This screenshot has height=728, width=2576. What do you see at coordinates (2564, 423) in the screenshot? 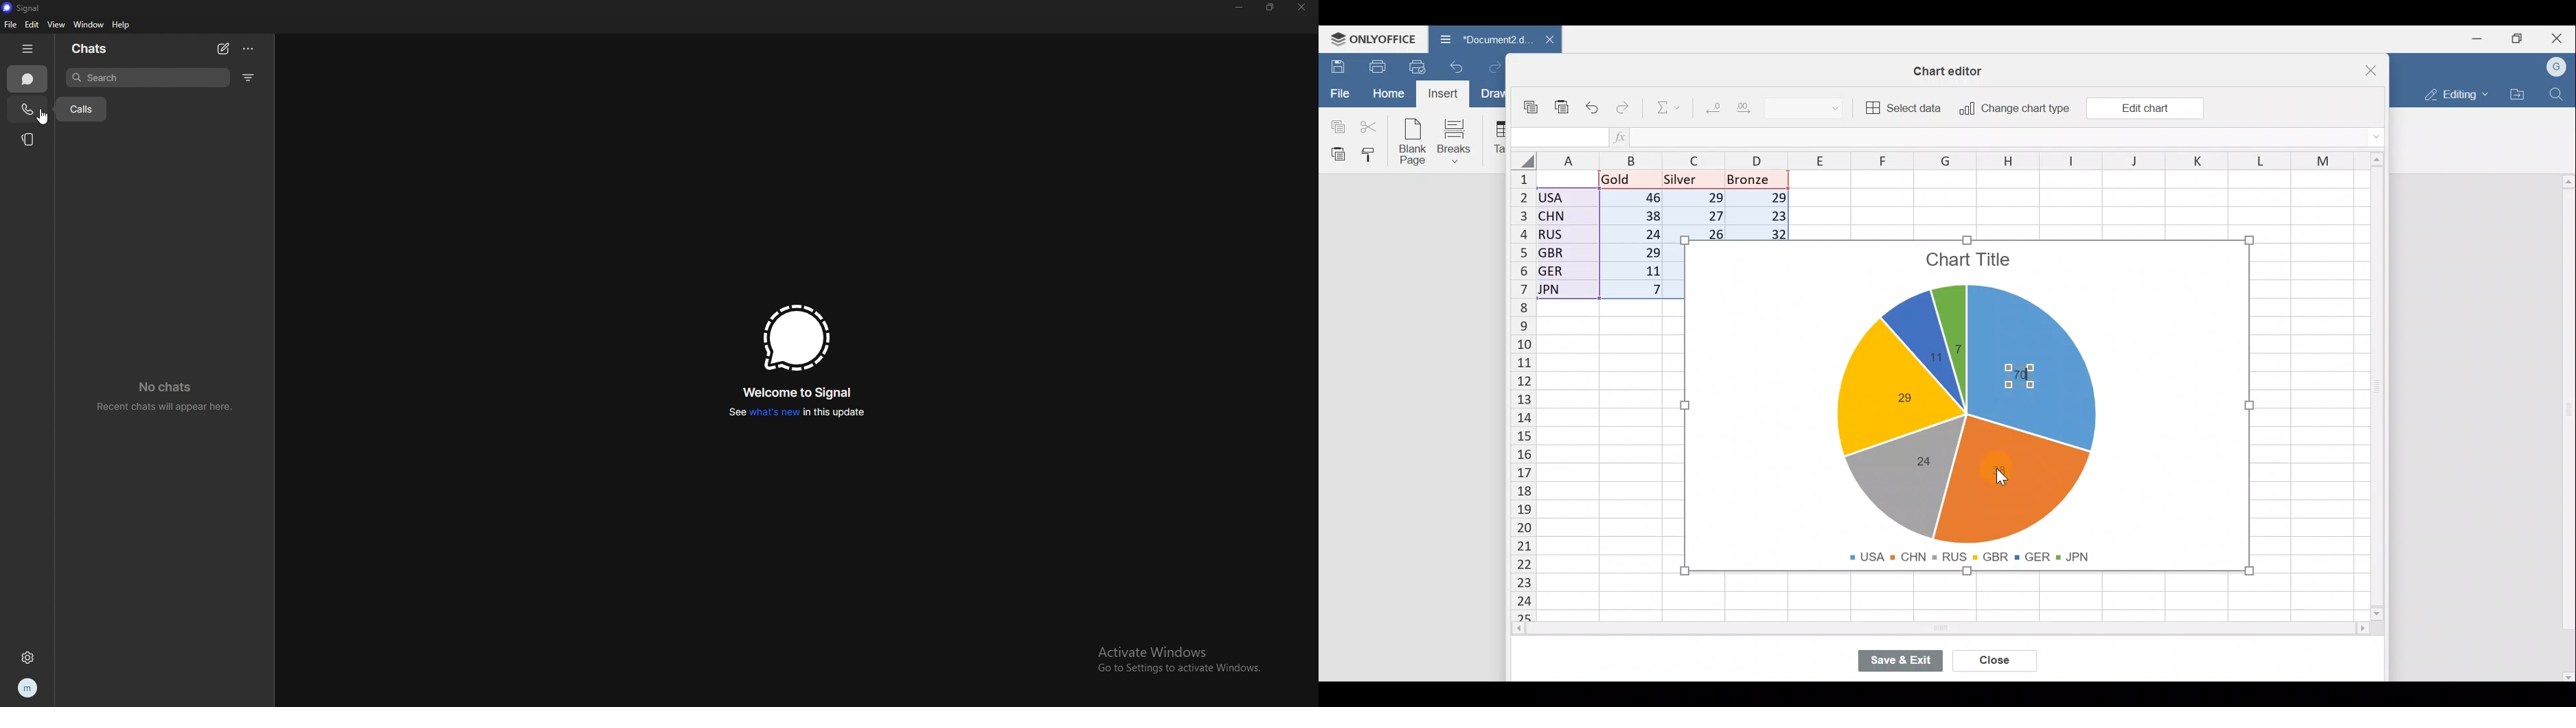
I see `Scroll bar` at bounding box center [2564, 423].